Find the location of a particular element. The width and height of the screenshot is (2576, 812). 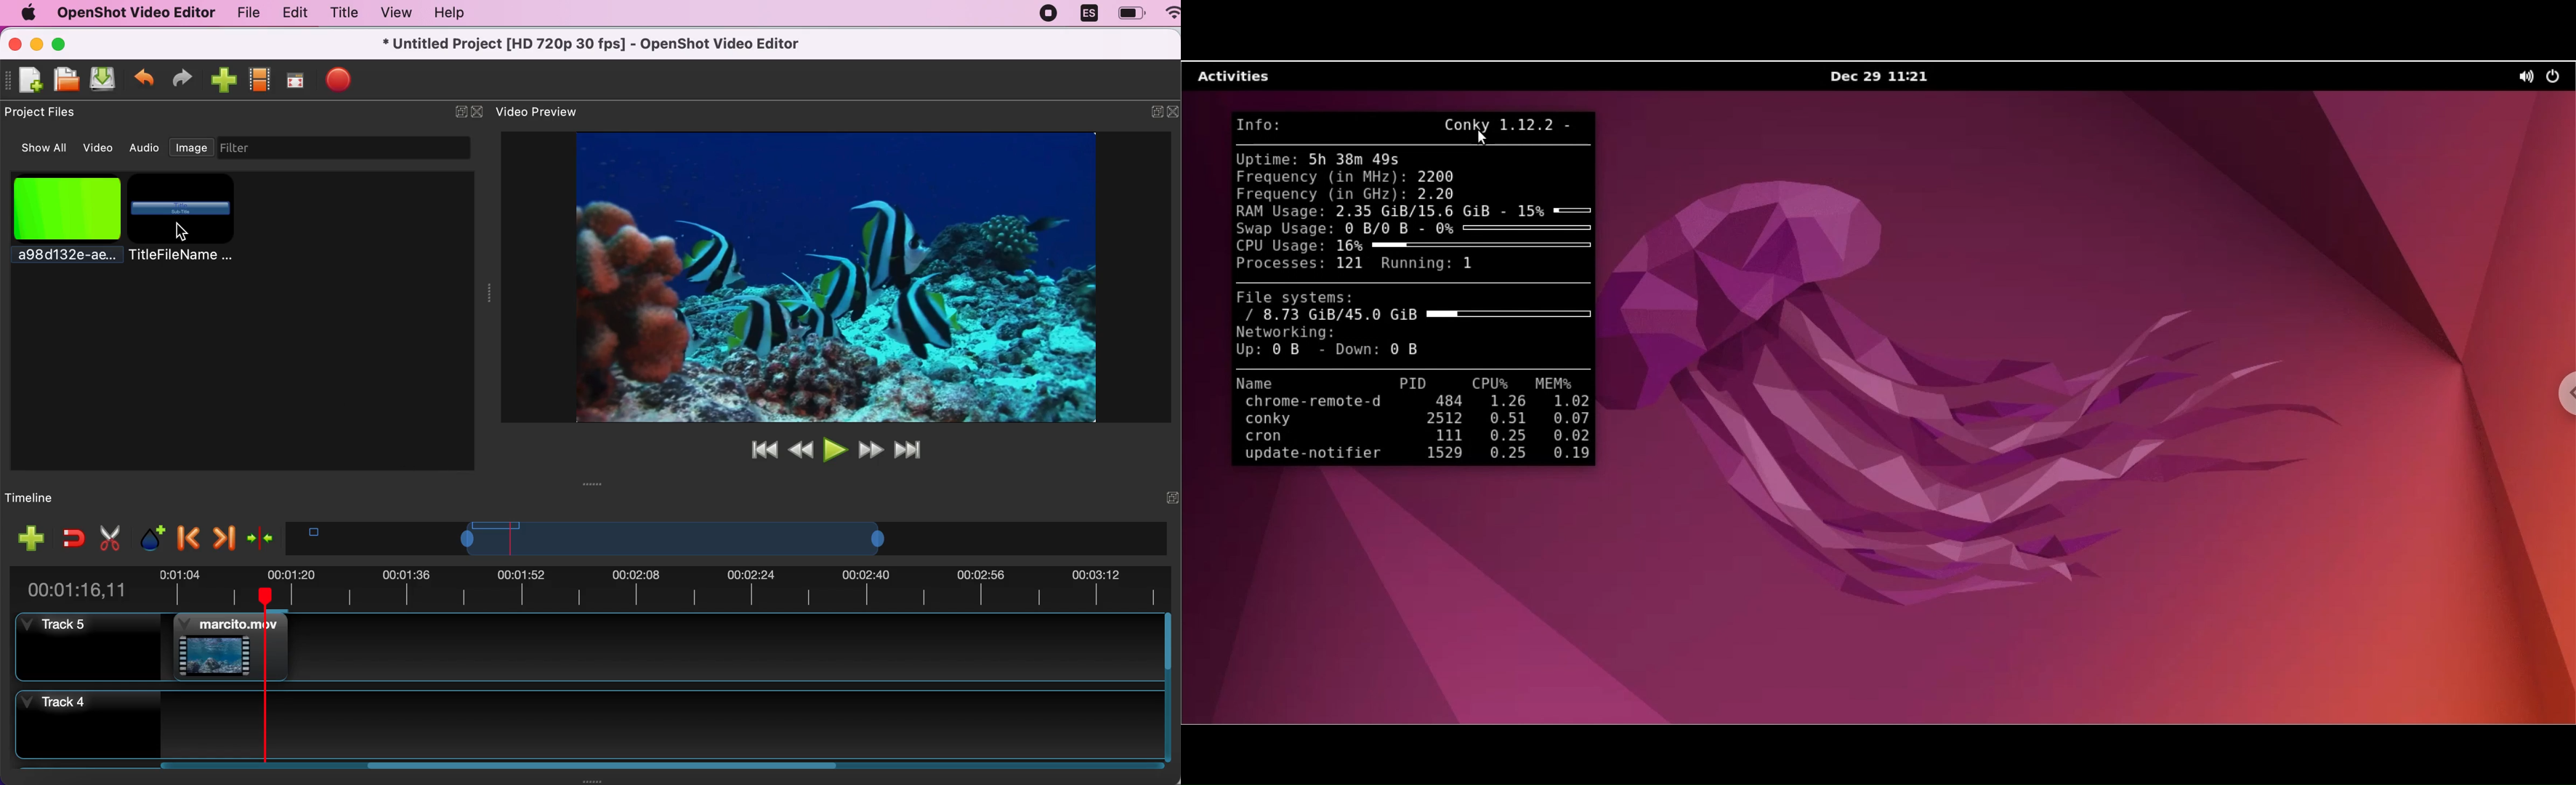

show all is located at coordinates (38, 148).